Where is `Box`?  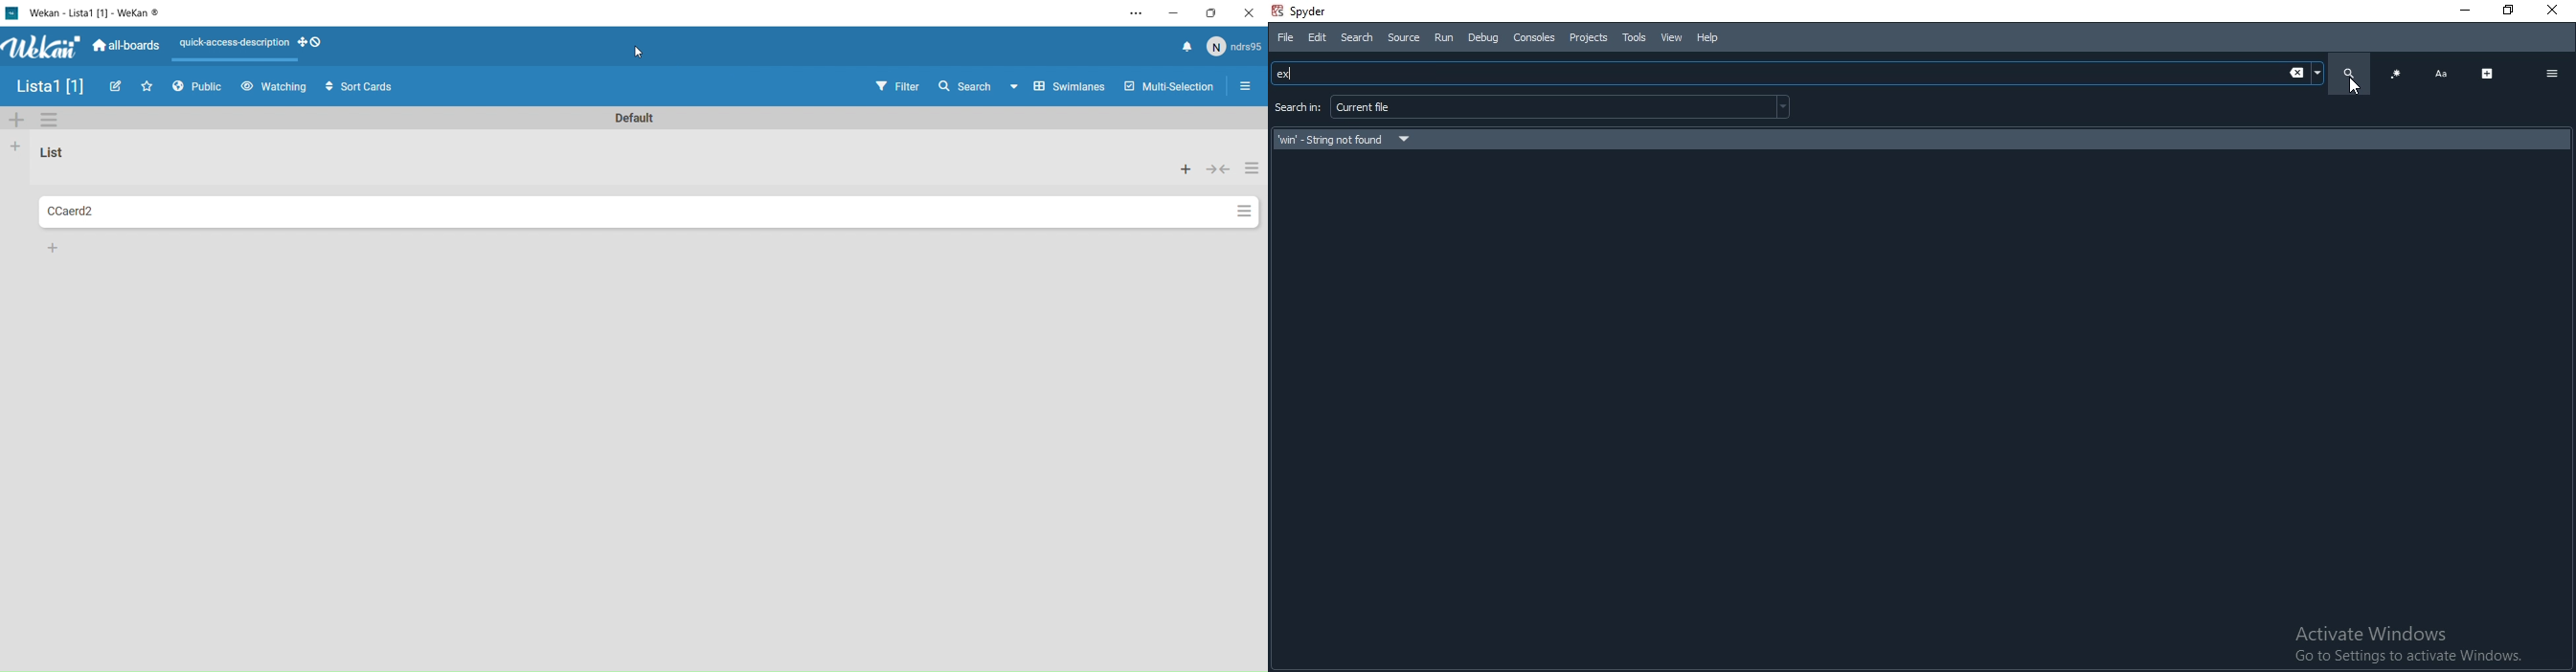
Box is located at coordinates (1210, 15).